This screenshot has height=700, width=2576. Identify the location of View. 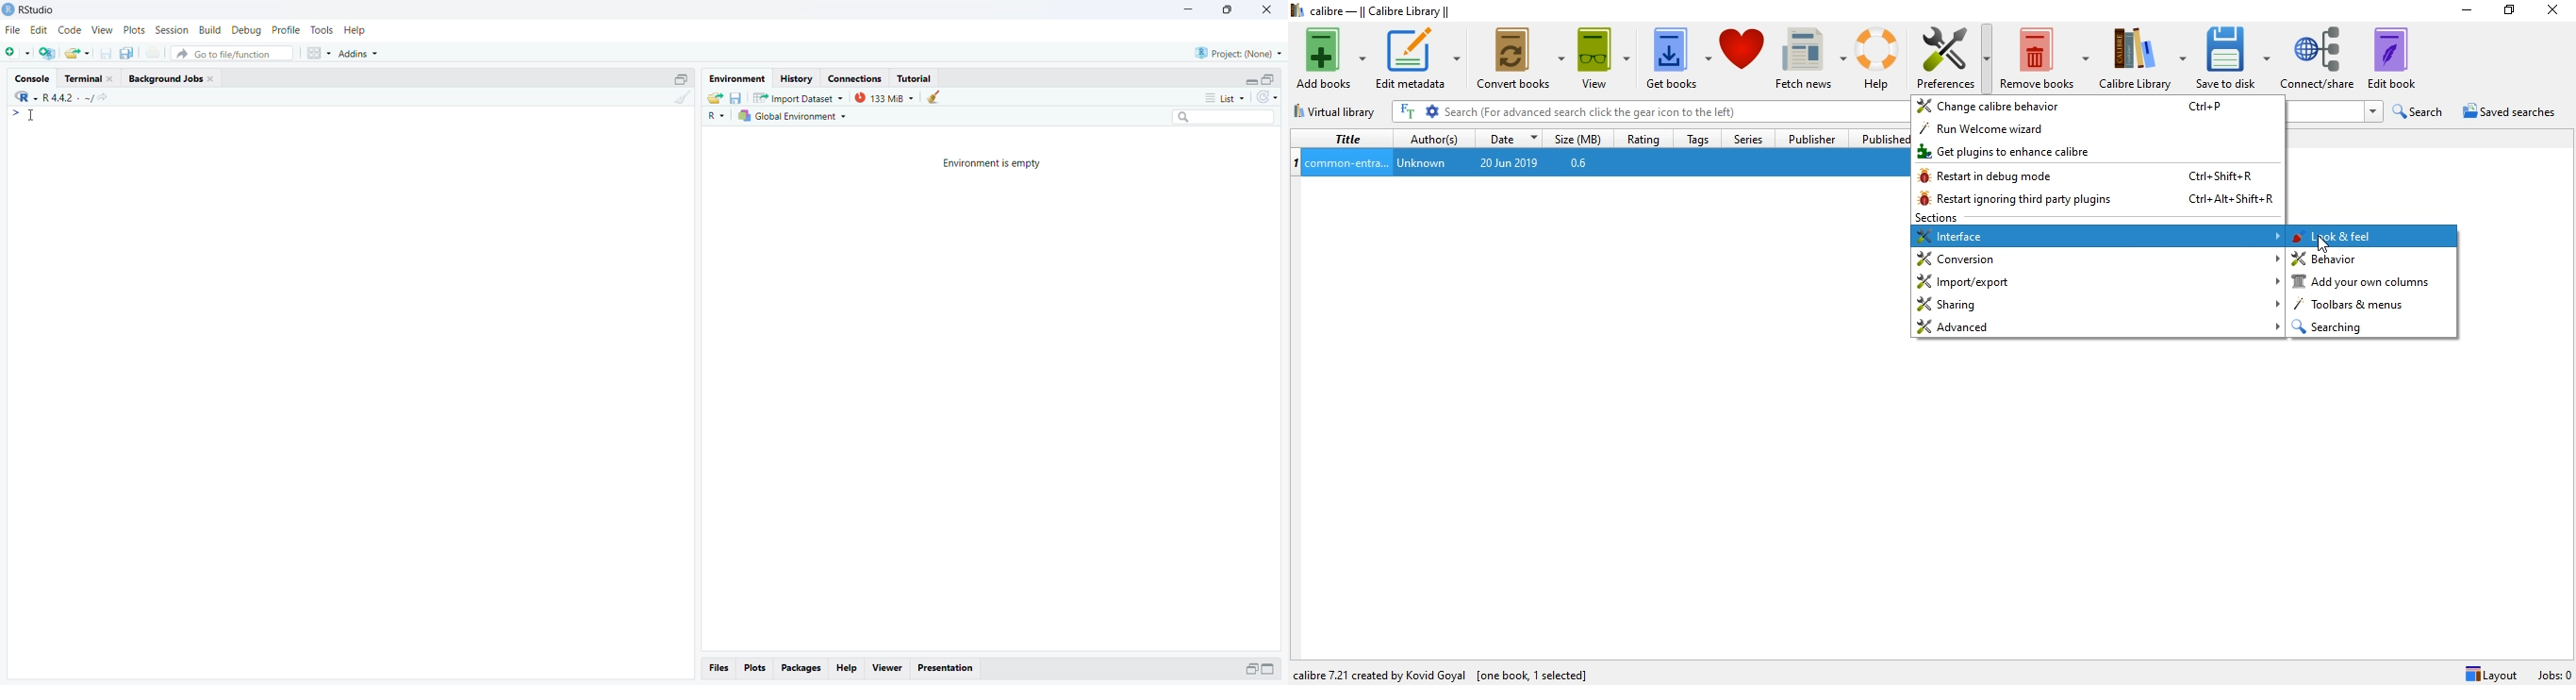
(1601, 54).